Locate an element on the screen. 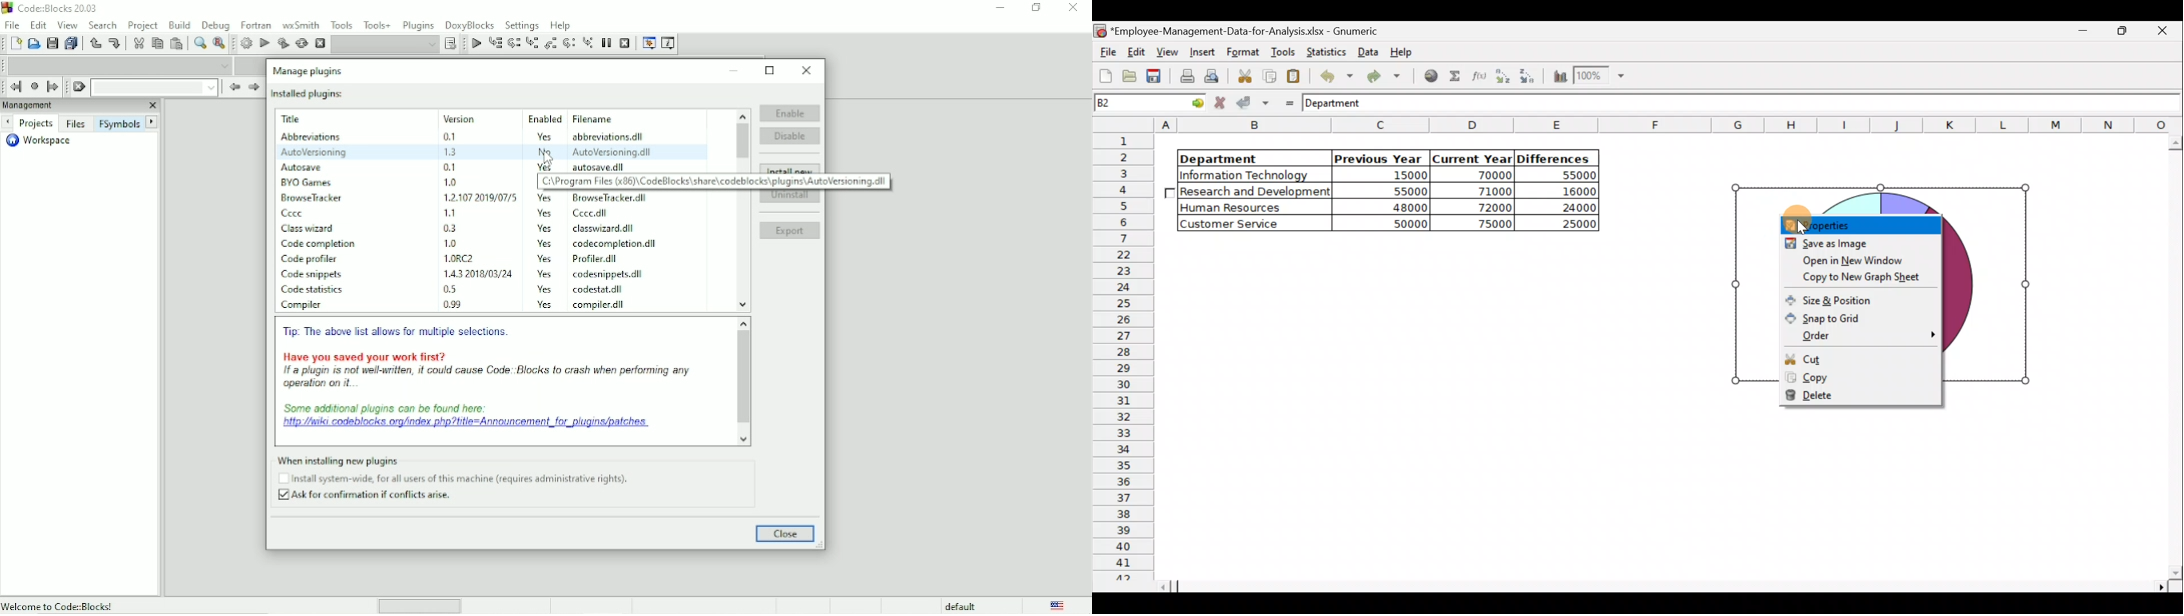 This screenshot has width=2184, height=616. Language is located at coordinates (1060, 605).